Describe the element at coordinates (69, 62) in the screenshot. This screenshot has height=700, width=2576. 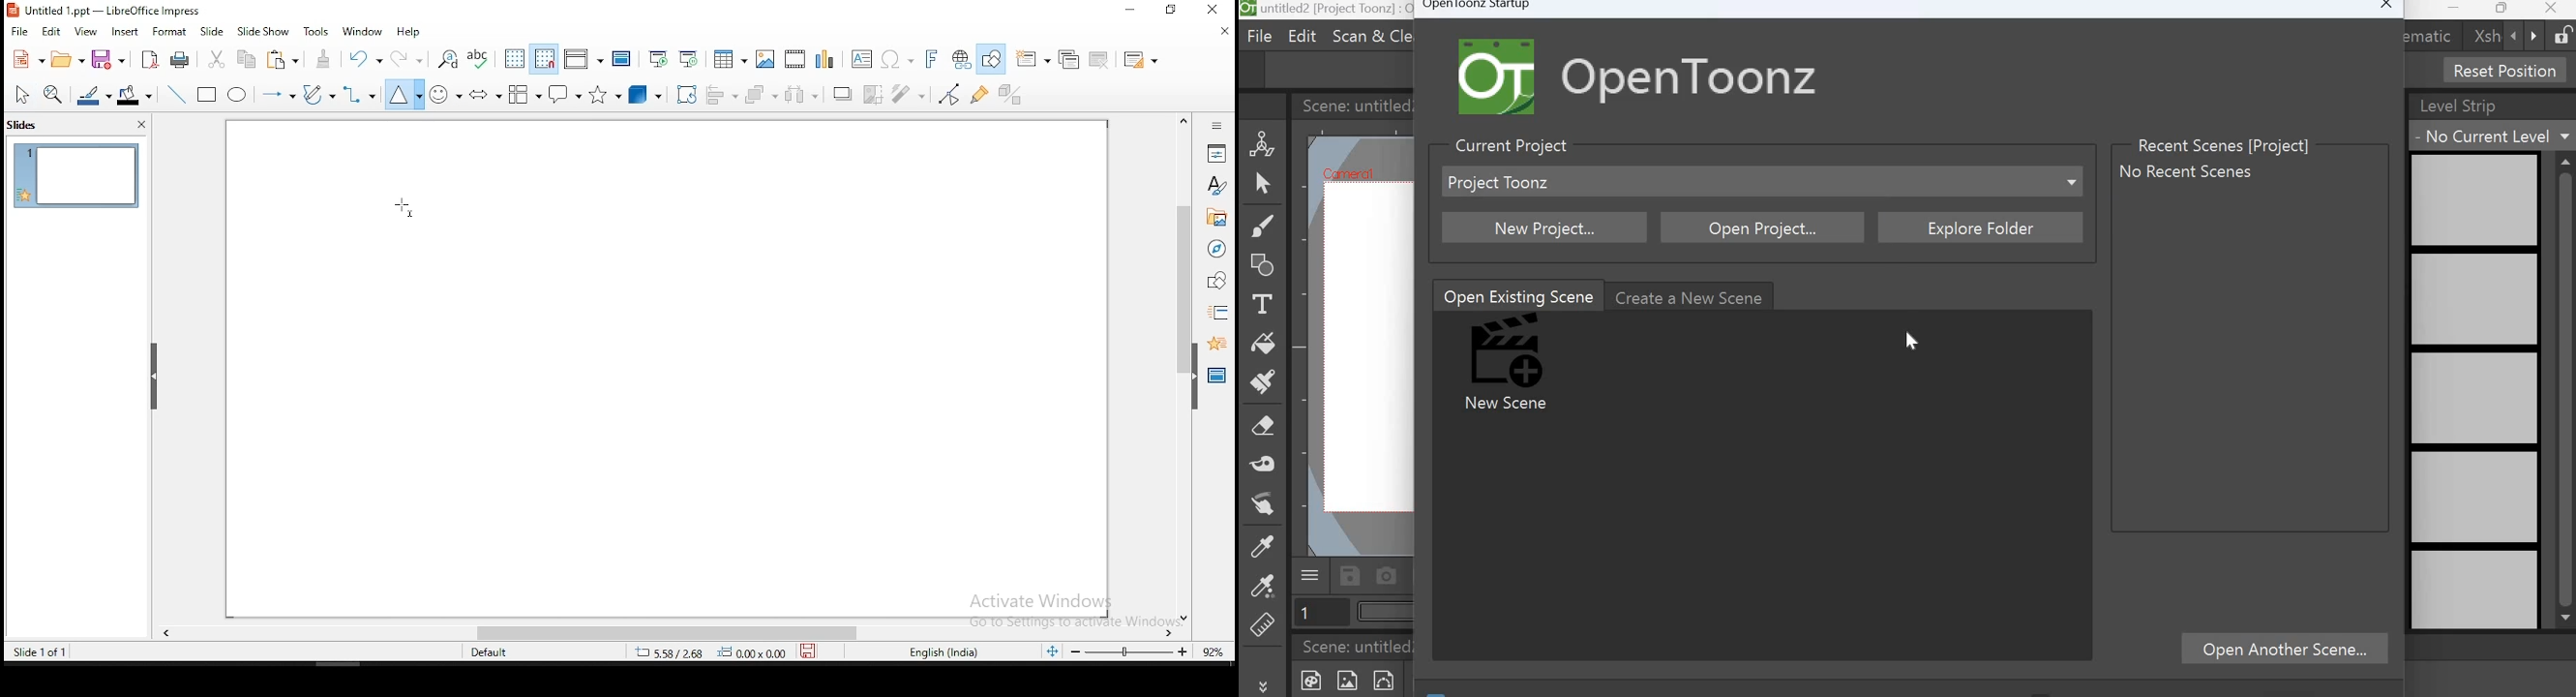
I see `open` at that location.